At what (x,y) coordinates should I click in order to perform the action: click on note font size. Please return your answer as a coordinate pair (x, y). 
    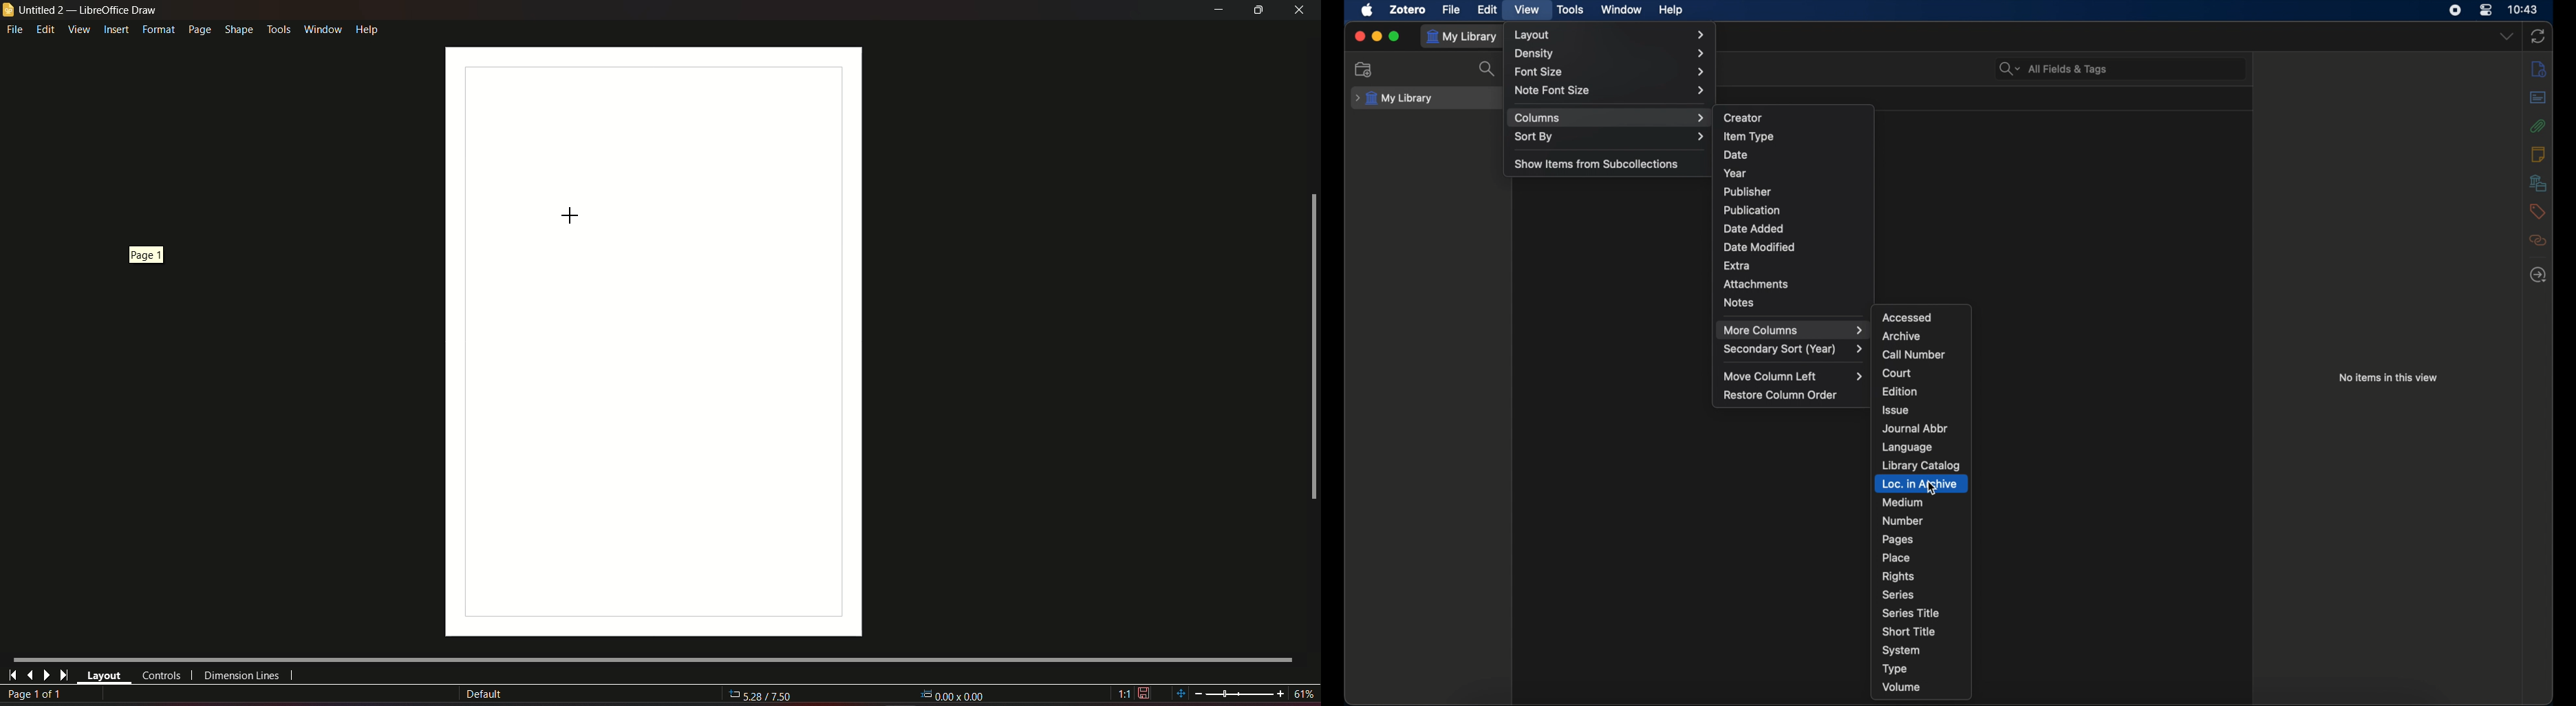
    Looking at the image, I should click on (1610, 90).